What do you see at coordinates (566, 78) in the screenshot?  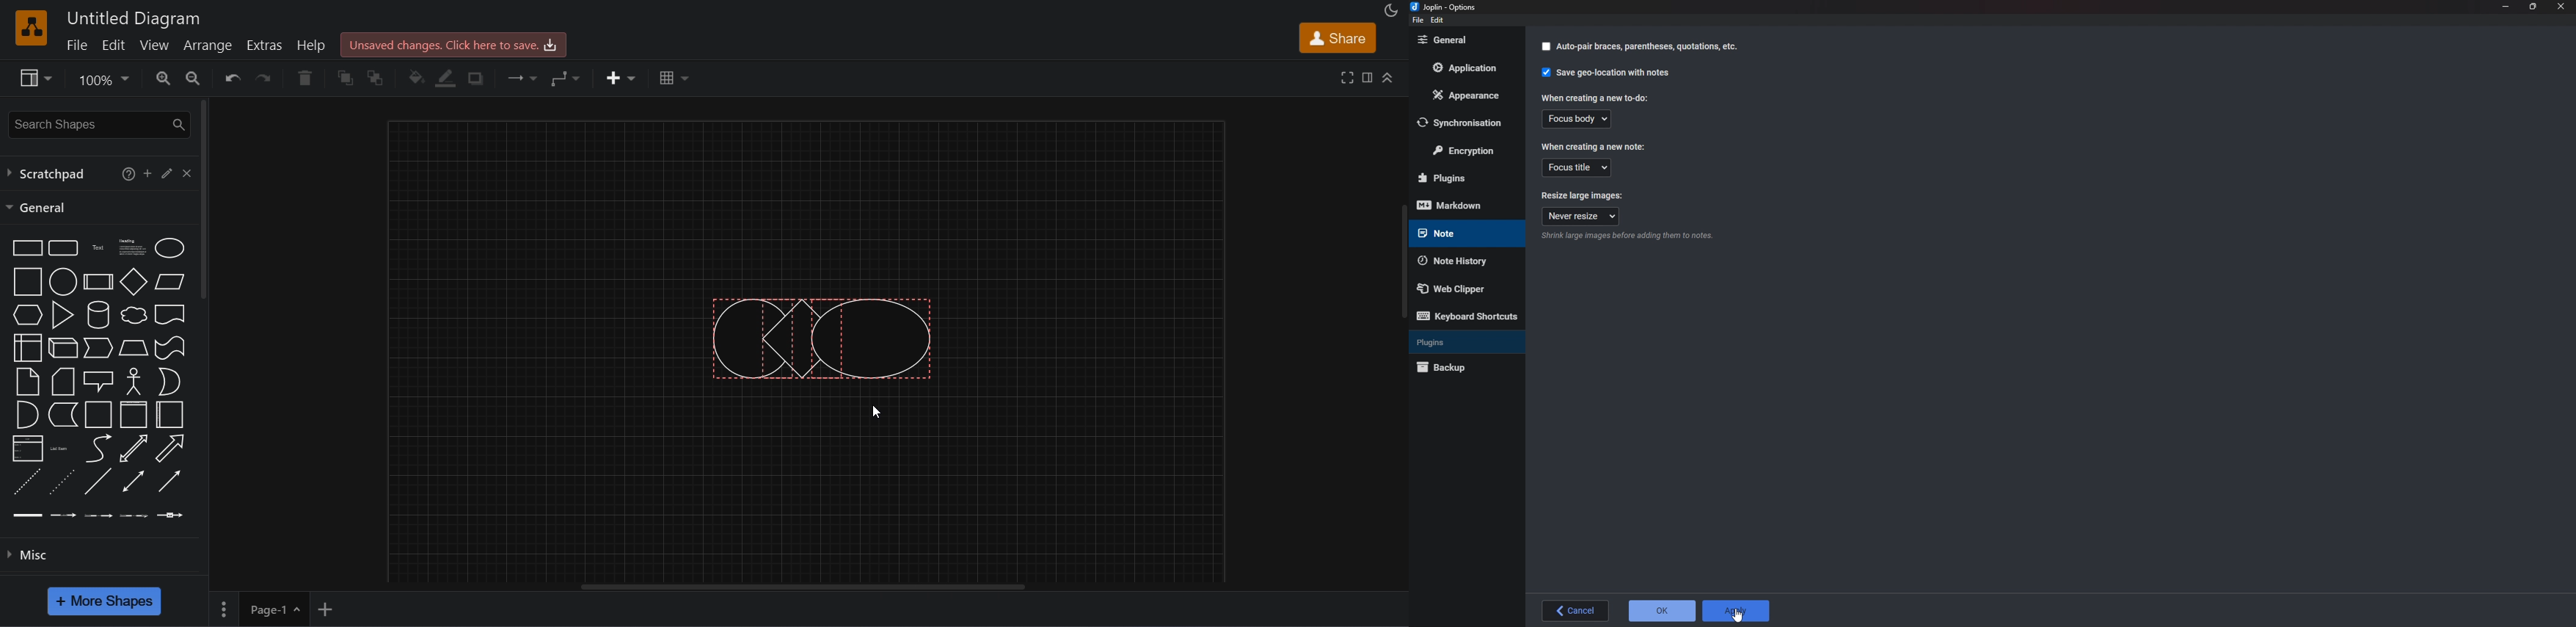 I see `waypoints` at bounding box center [566, 78].